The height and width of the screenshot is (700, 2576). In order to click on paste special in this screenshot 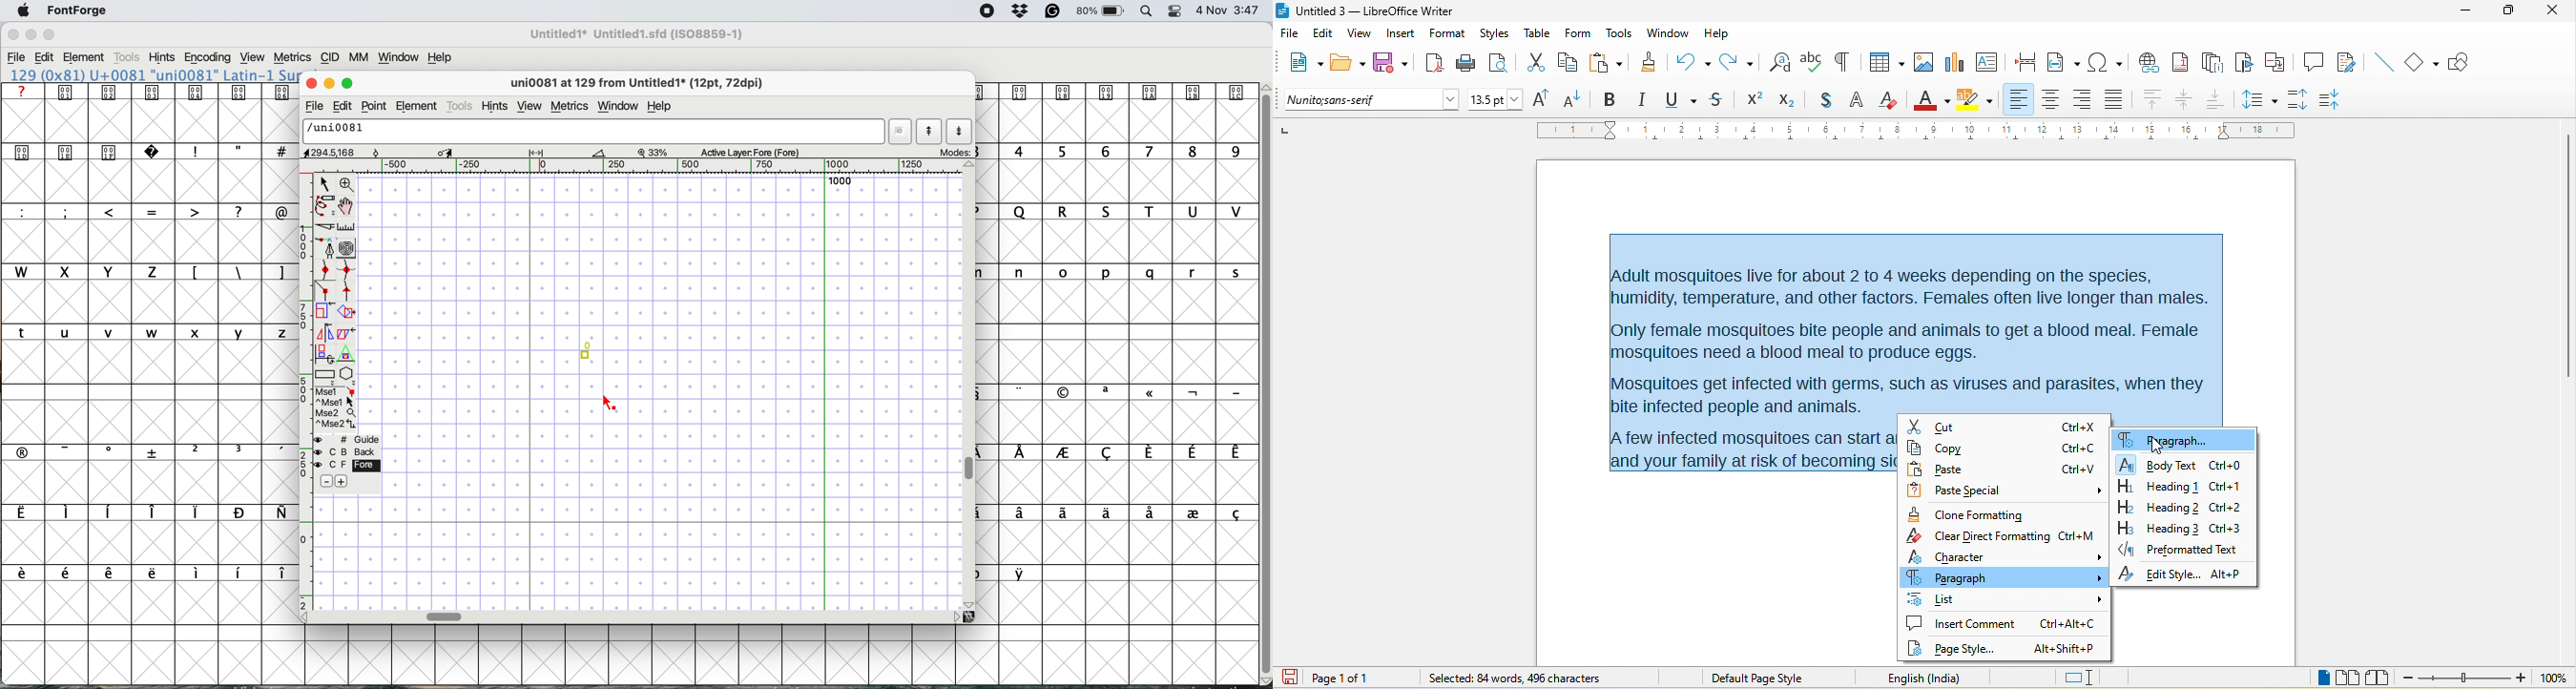, I will do `click(2008, 491)`.